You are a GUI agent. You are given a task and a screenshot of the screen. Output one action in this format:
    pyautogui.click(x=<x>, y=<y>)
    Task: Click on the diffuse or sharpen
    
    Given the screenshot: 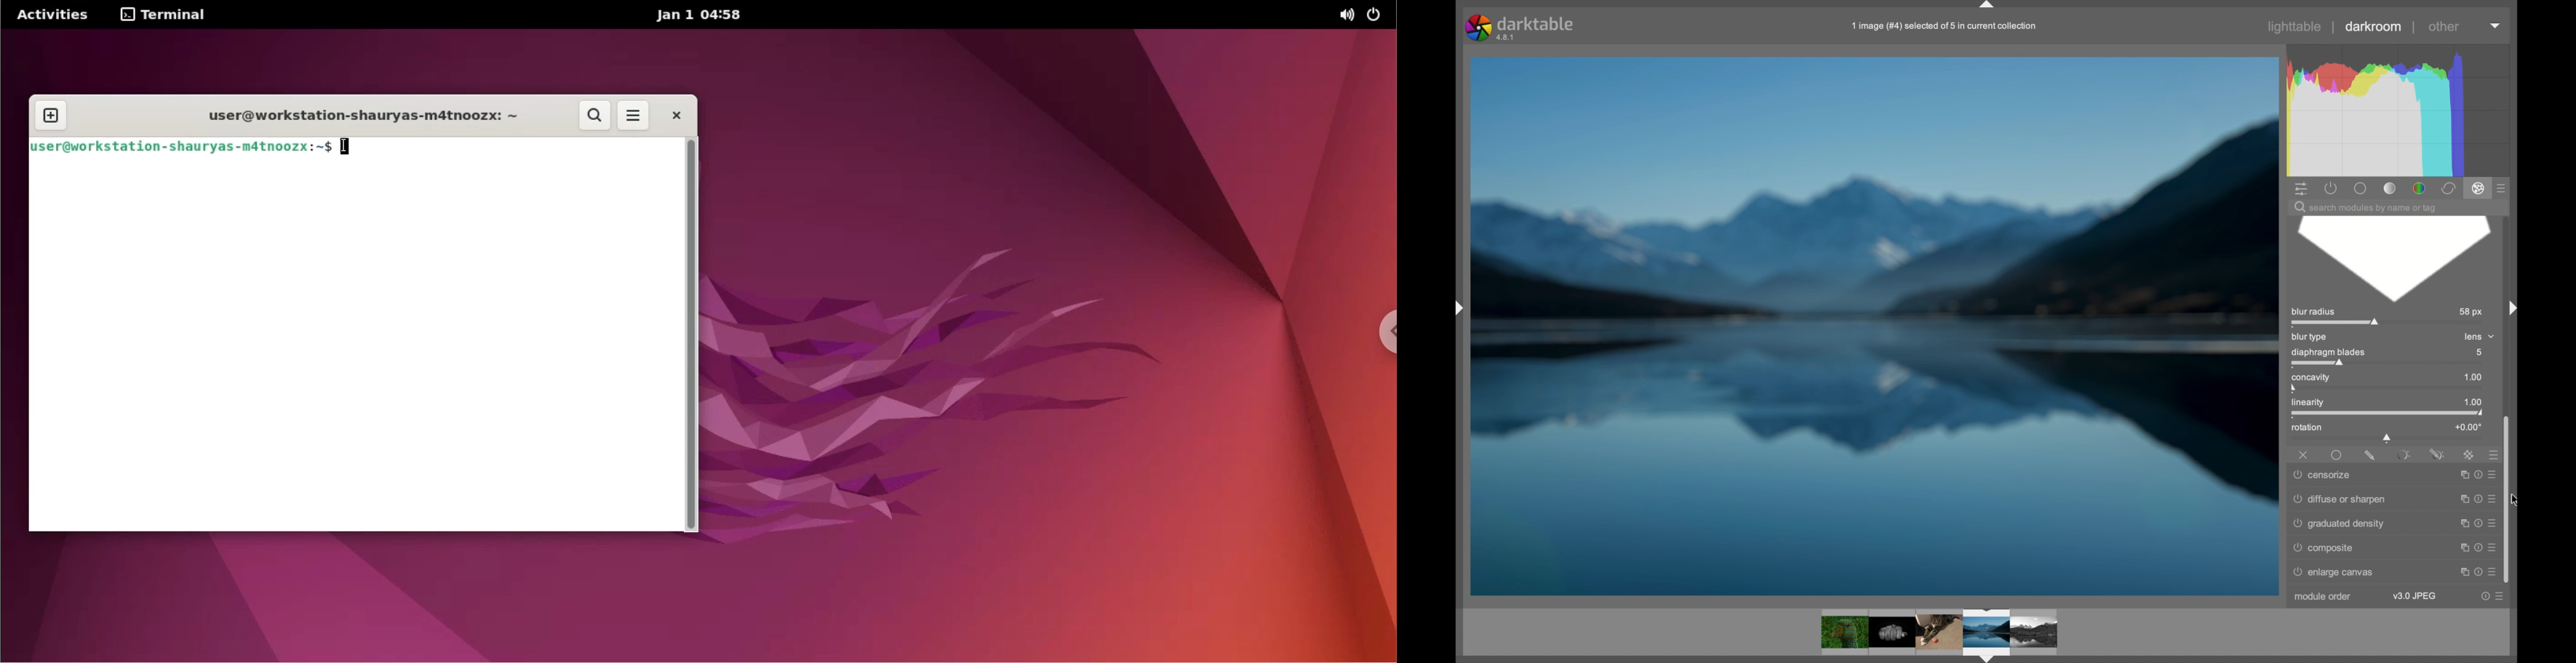 What is the action you would take?
    pyautogui.click(x=2340, y=497)
    